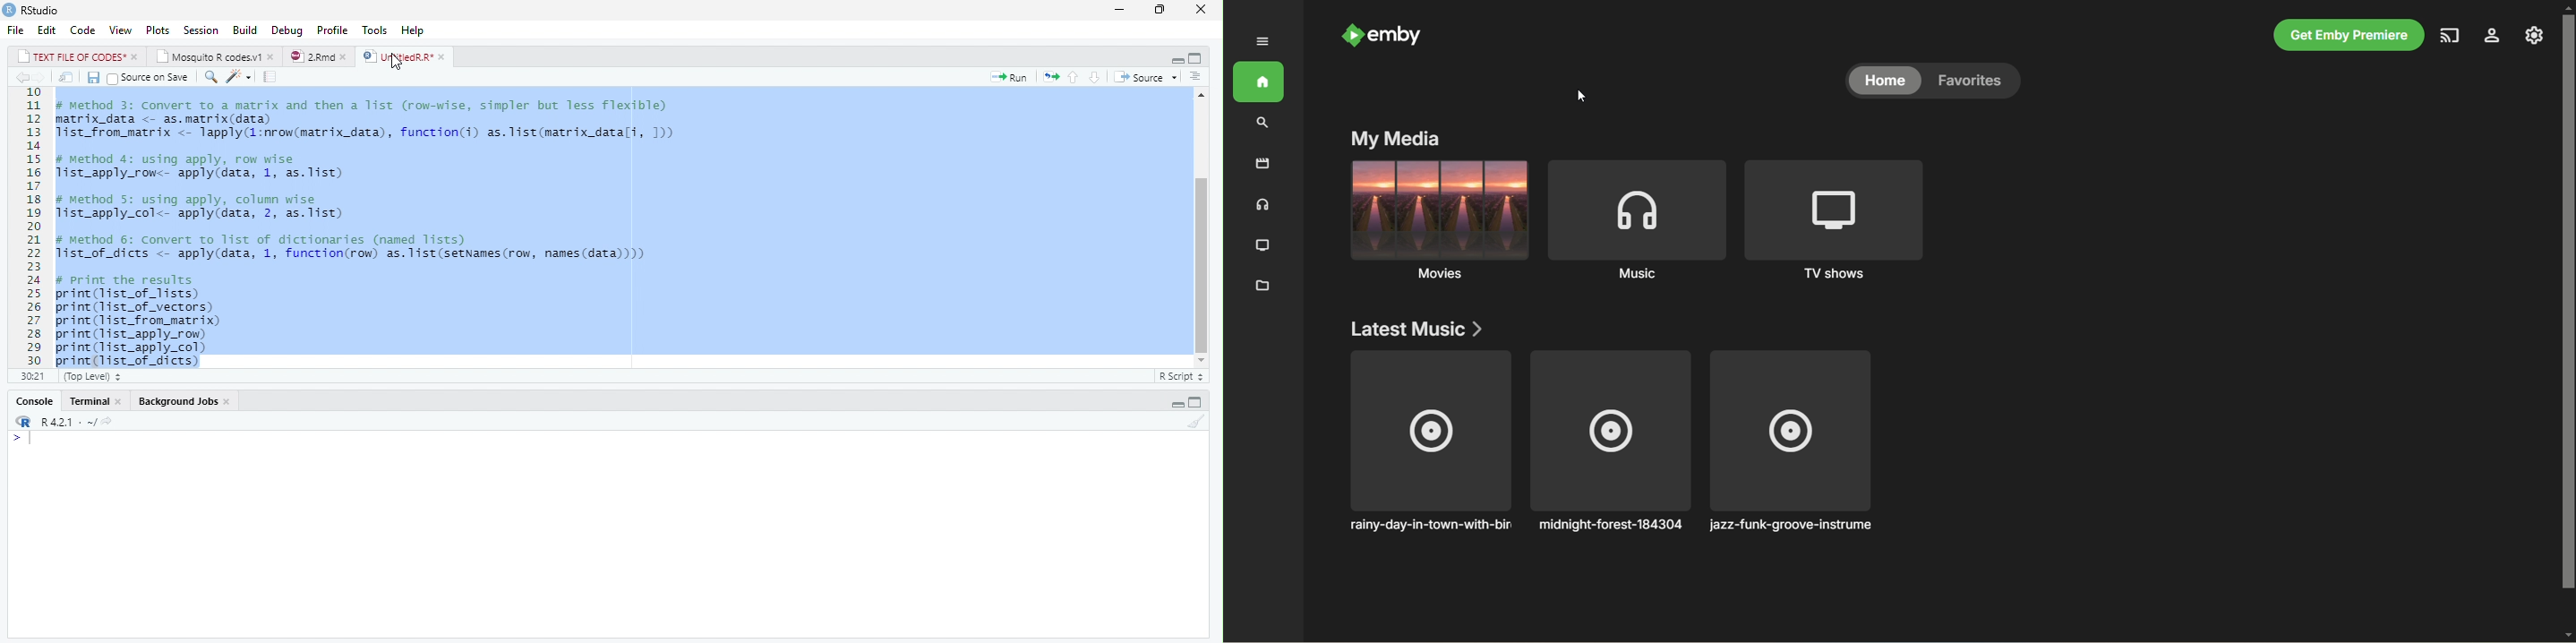 This screenshot has height=644, width=2576. I want to click on Tist_of_dicts <- apply(data, 1, function(row) as.list(setNames(row, names(data)))), so click(377, 255).